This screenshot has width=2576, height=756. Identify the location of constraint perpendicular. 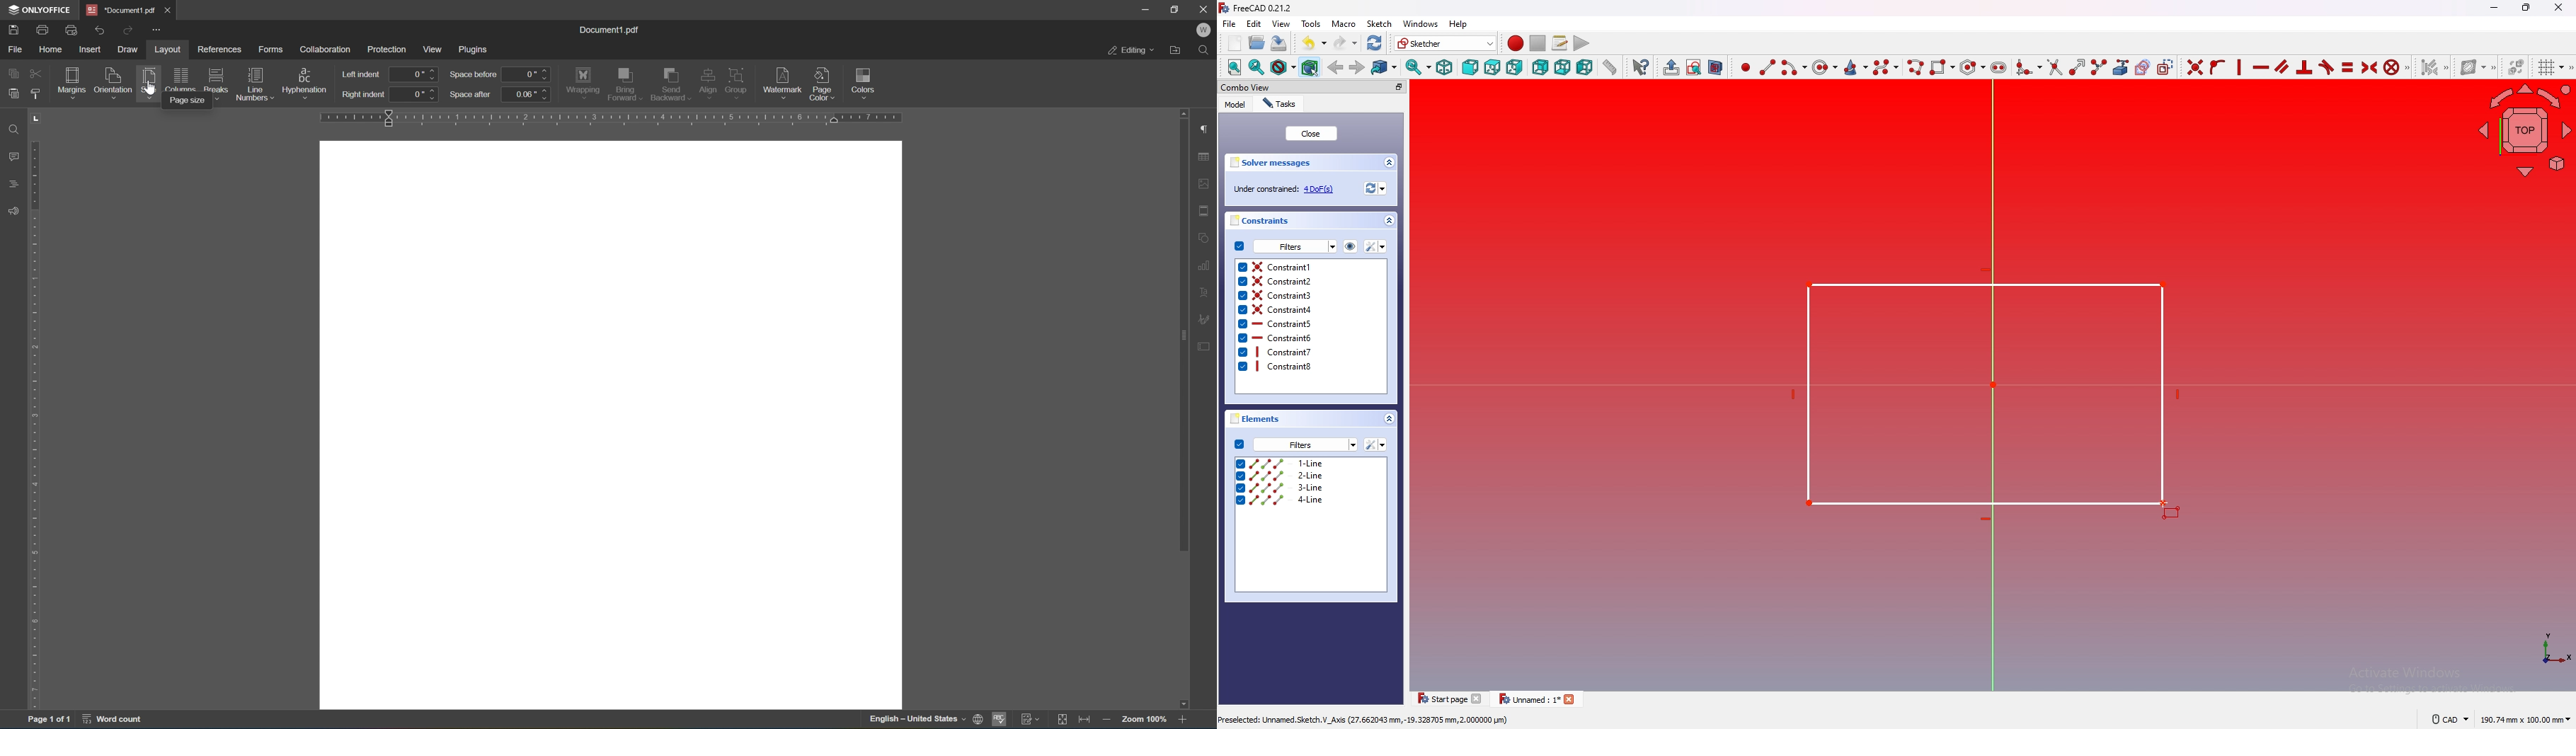
(2304, 67).